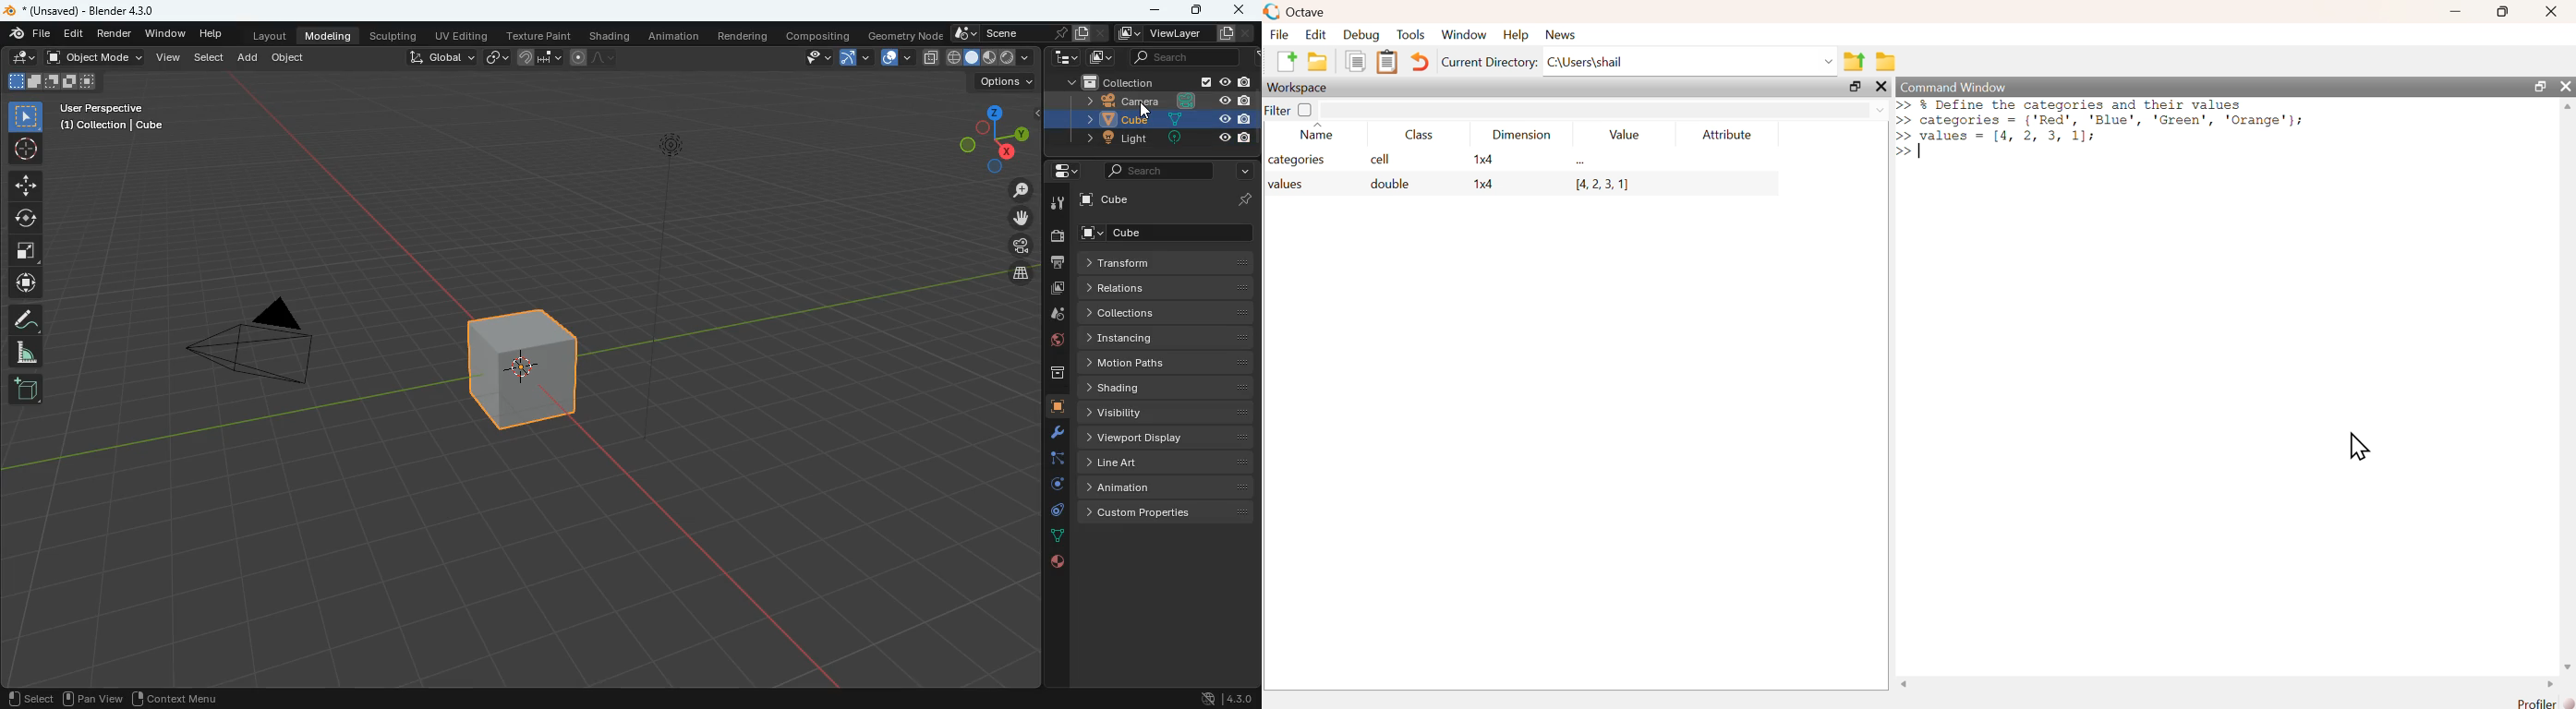 The image size is (2576, 728). I want to click on ..., so click(1581, 162).